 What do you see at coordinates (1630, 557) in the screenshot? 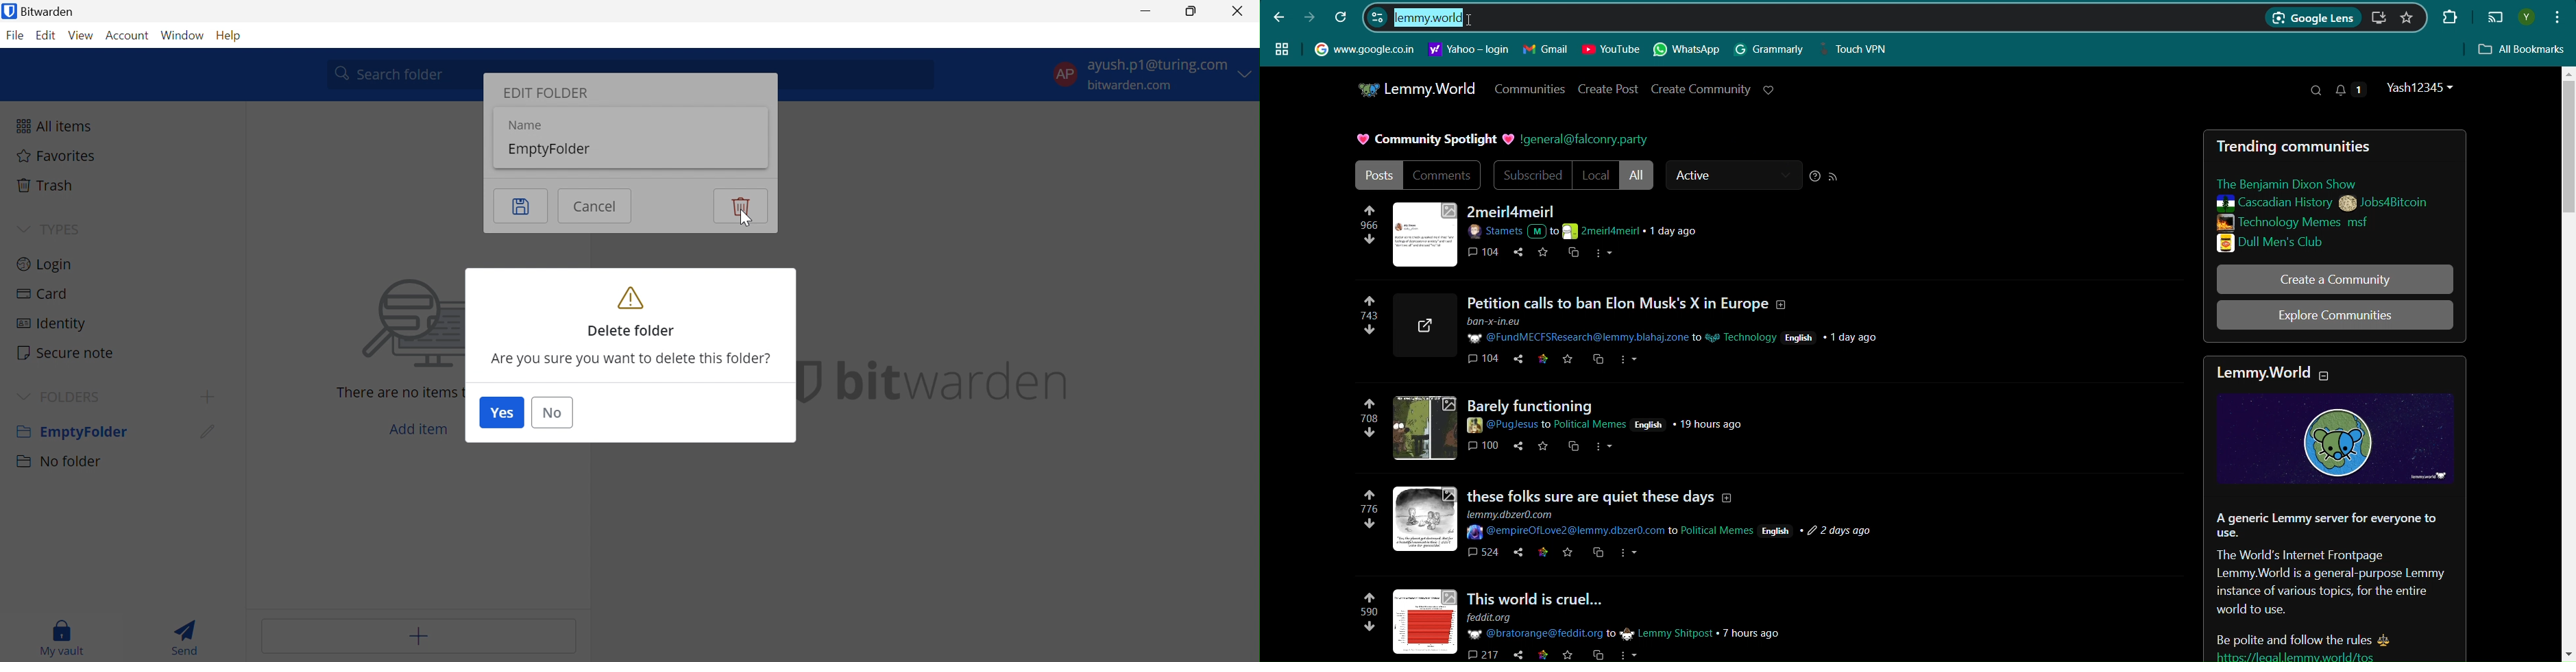
I see `more` at bounding box center [1630, 557].